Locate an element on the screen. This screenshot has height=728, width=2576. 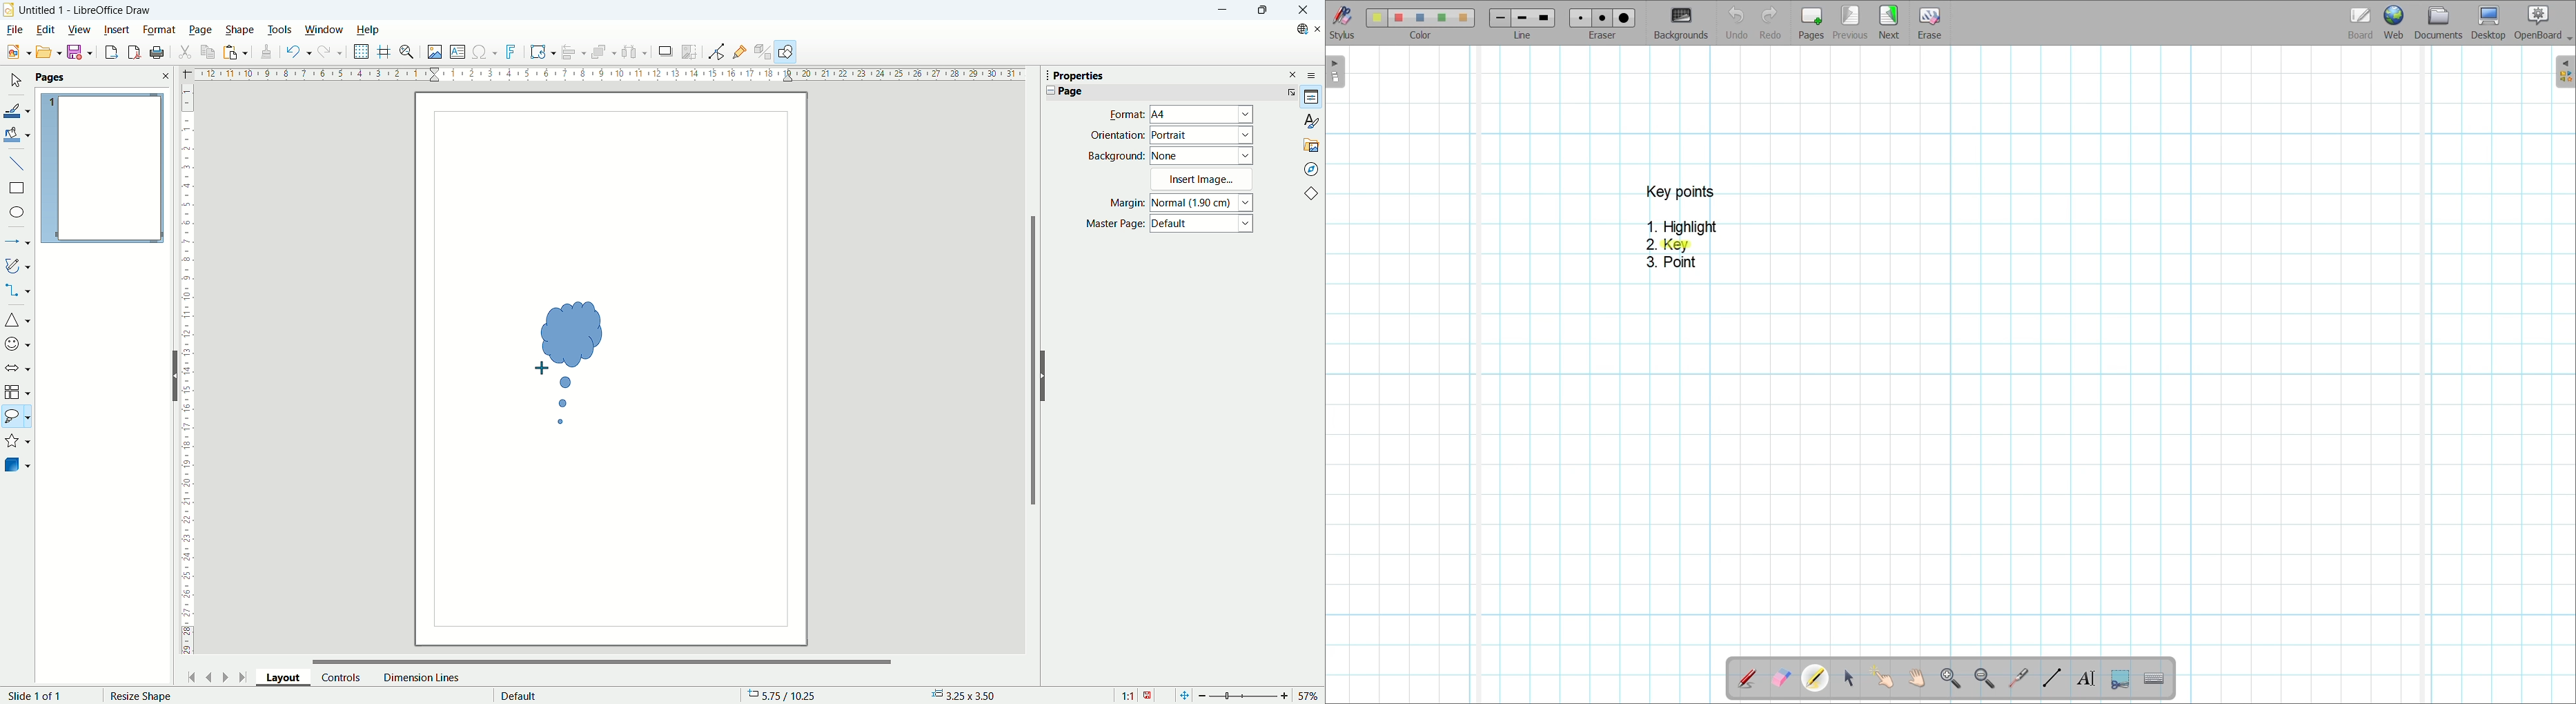
Hotizontal ruler is located at coordinates (609, 76).